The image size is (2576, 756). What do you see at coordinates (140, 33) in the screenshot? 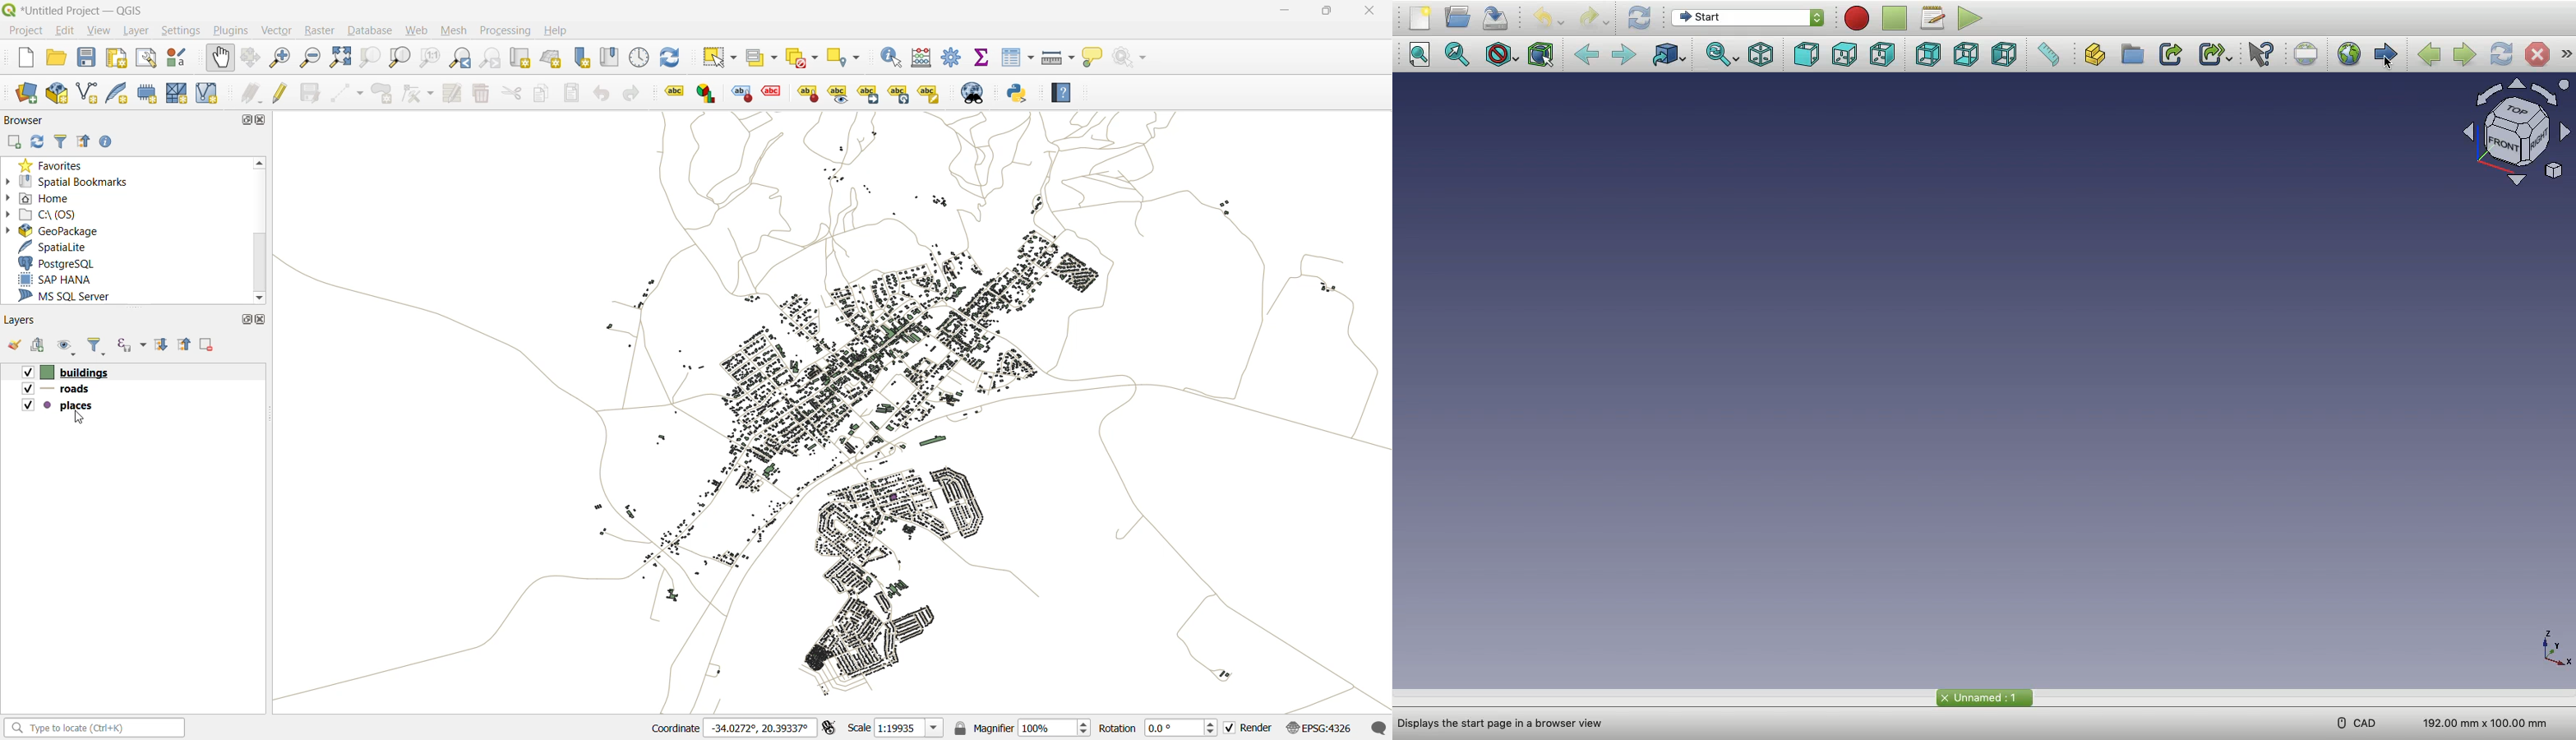
I see `layer` at bounding box center [140, 33].